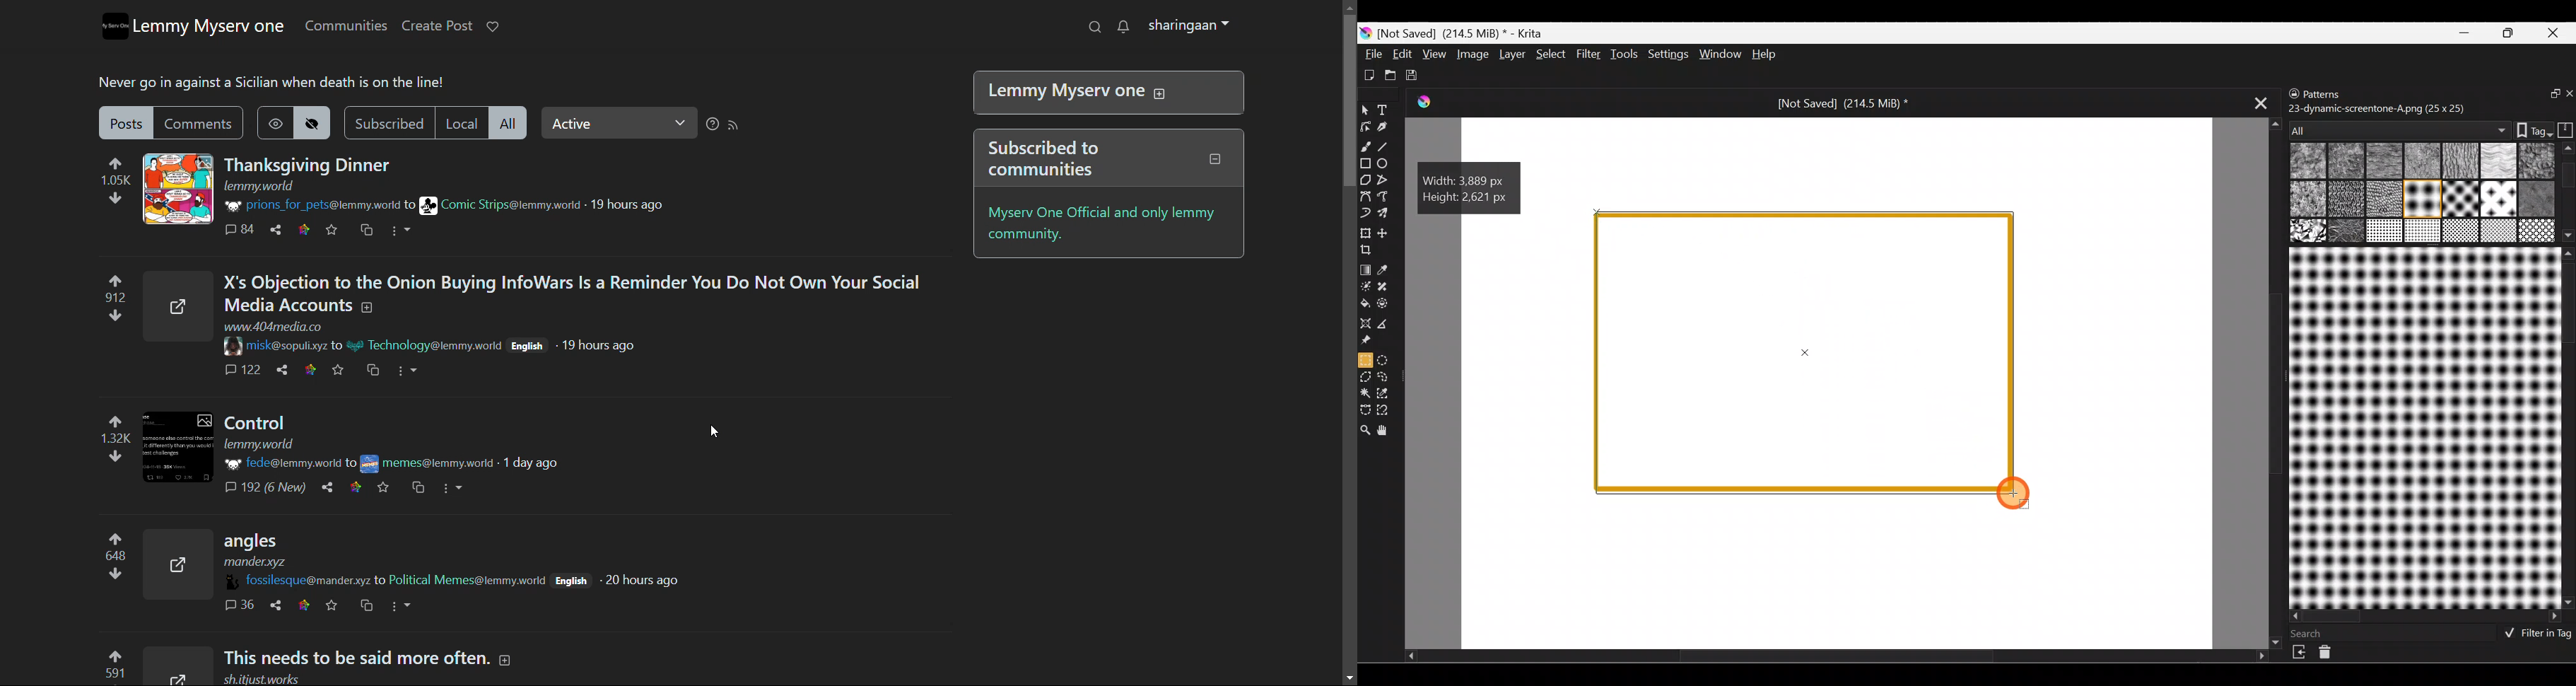 Image resolution: width=2576 pixels, height=700 pixels. Describe the element at coordinates (1371, 53) in the screenshot. I see `File` at that location.